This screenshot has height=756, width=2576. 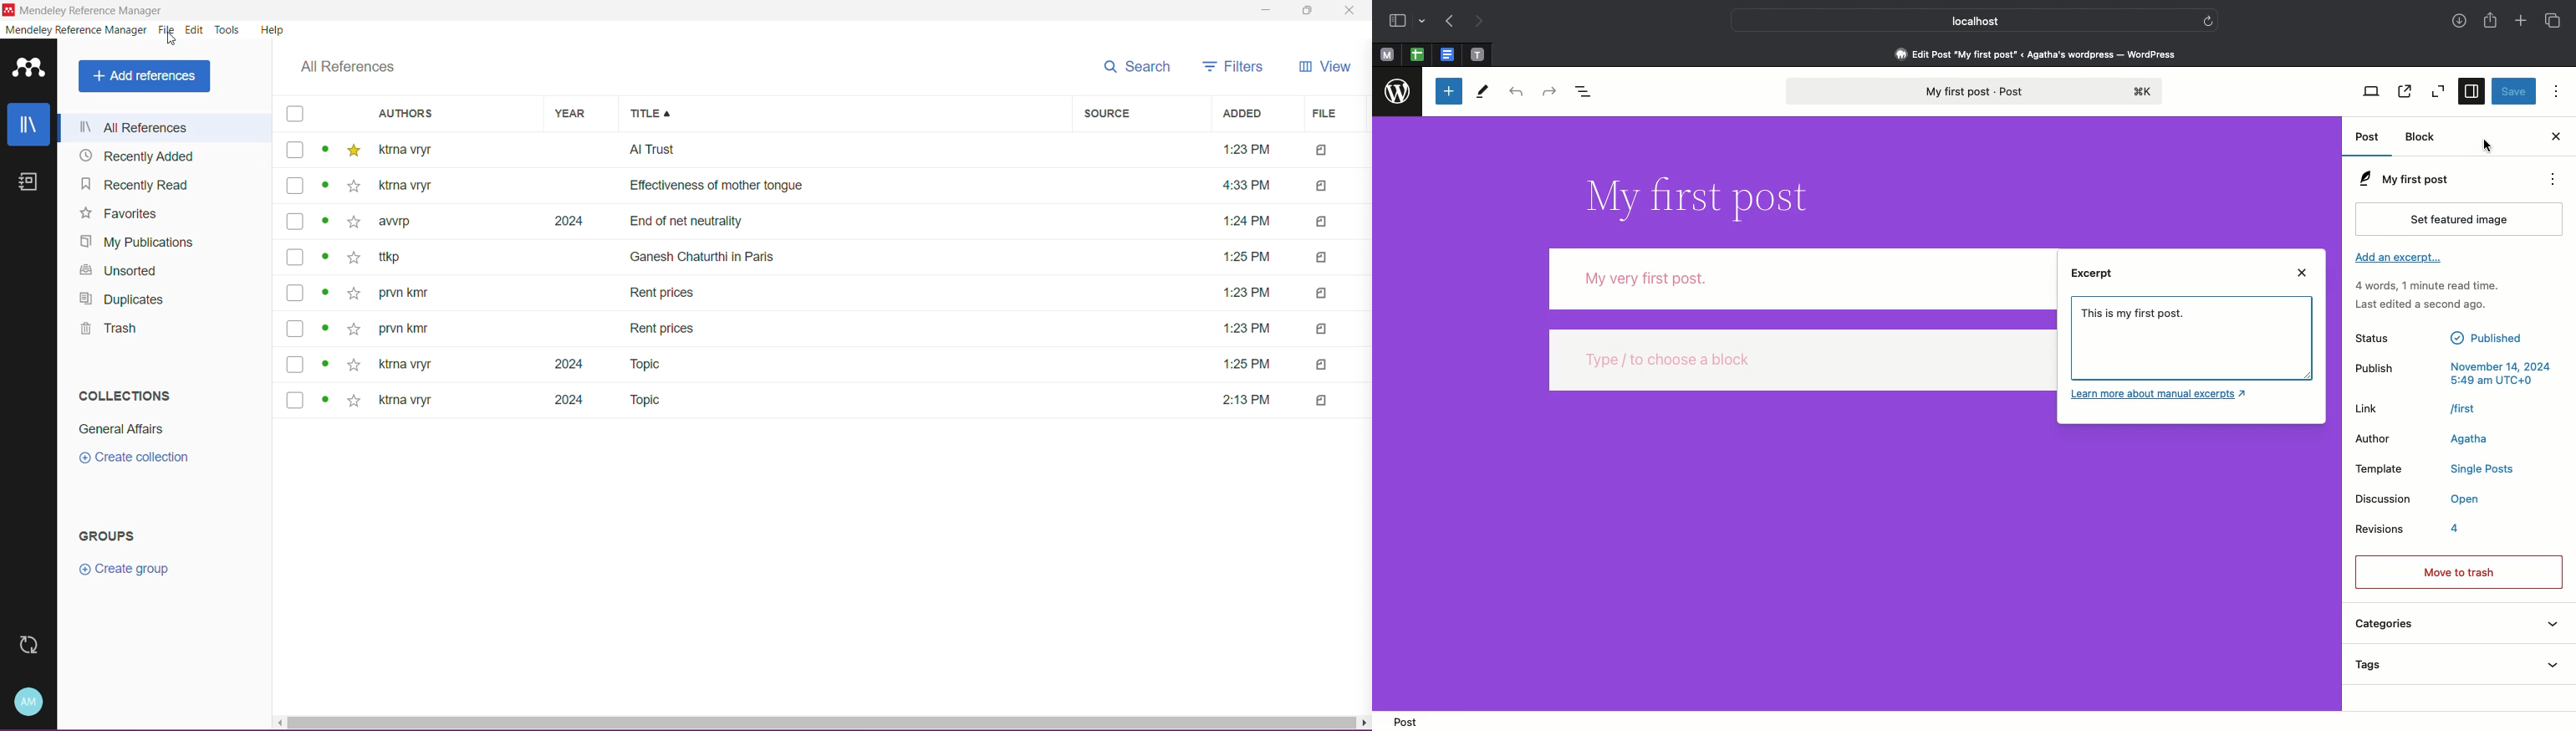 I want to click on cursor, so click(x=174, y=43).